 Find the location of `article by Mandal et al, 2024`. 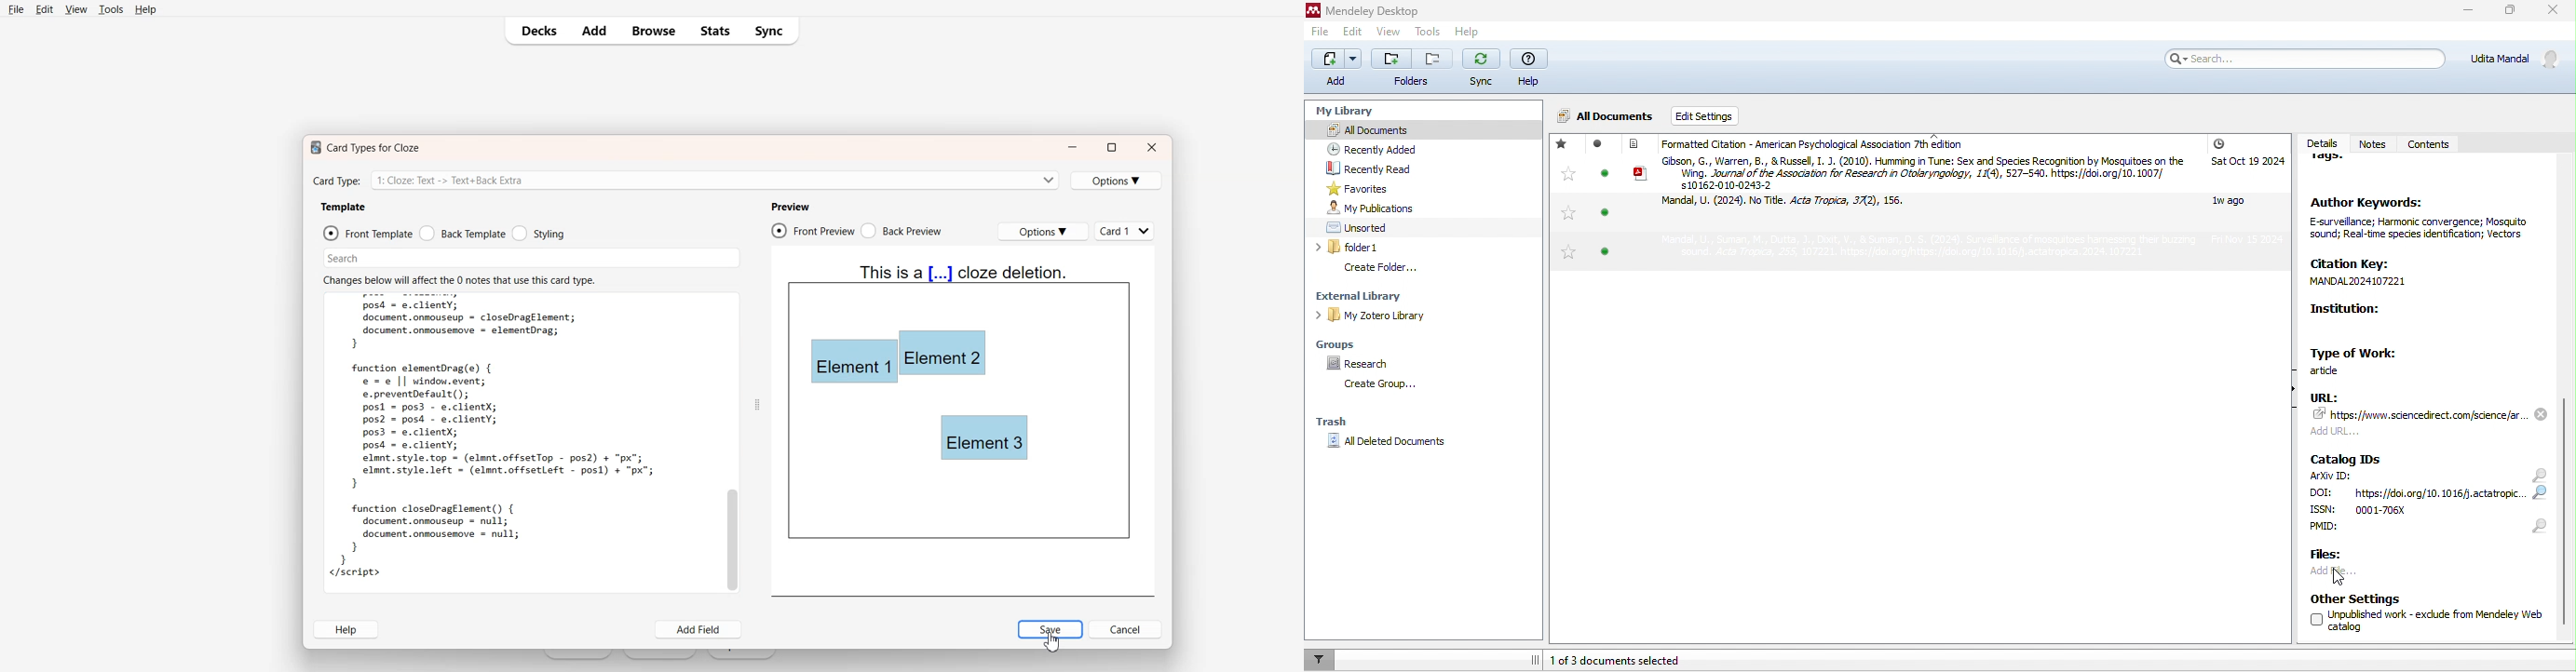

article by Mandal et al, 2024 is located at coordinates (1793, 206).